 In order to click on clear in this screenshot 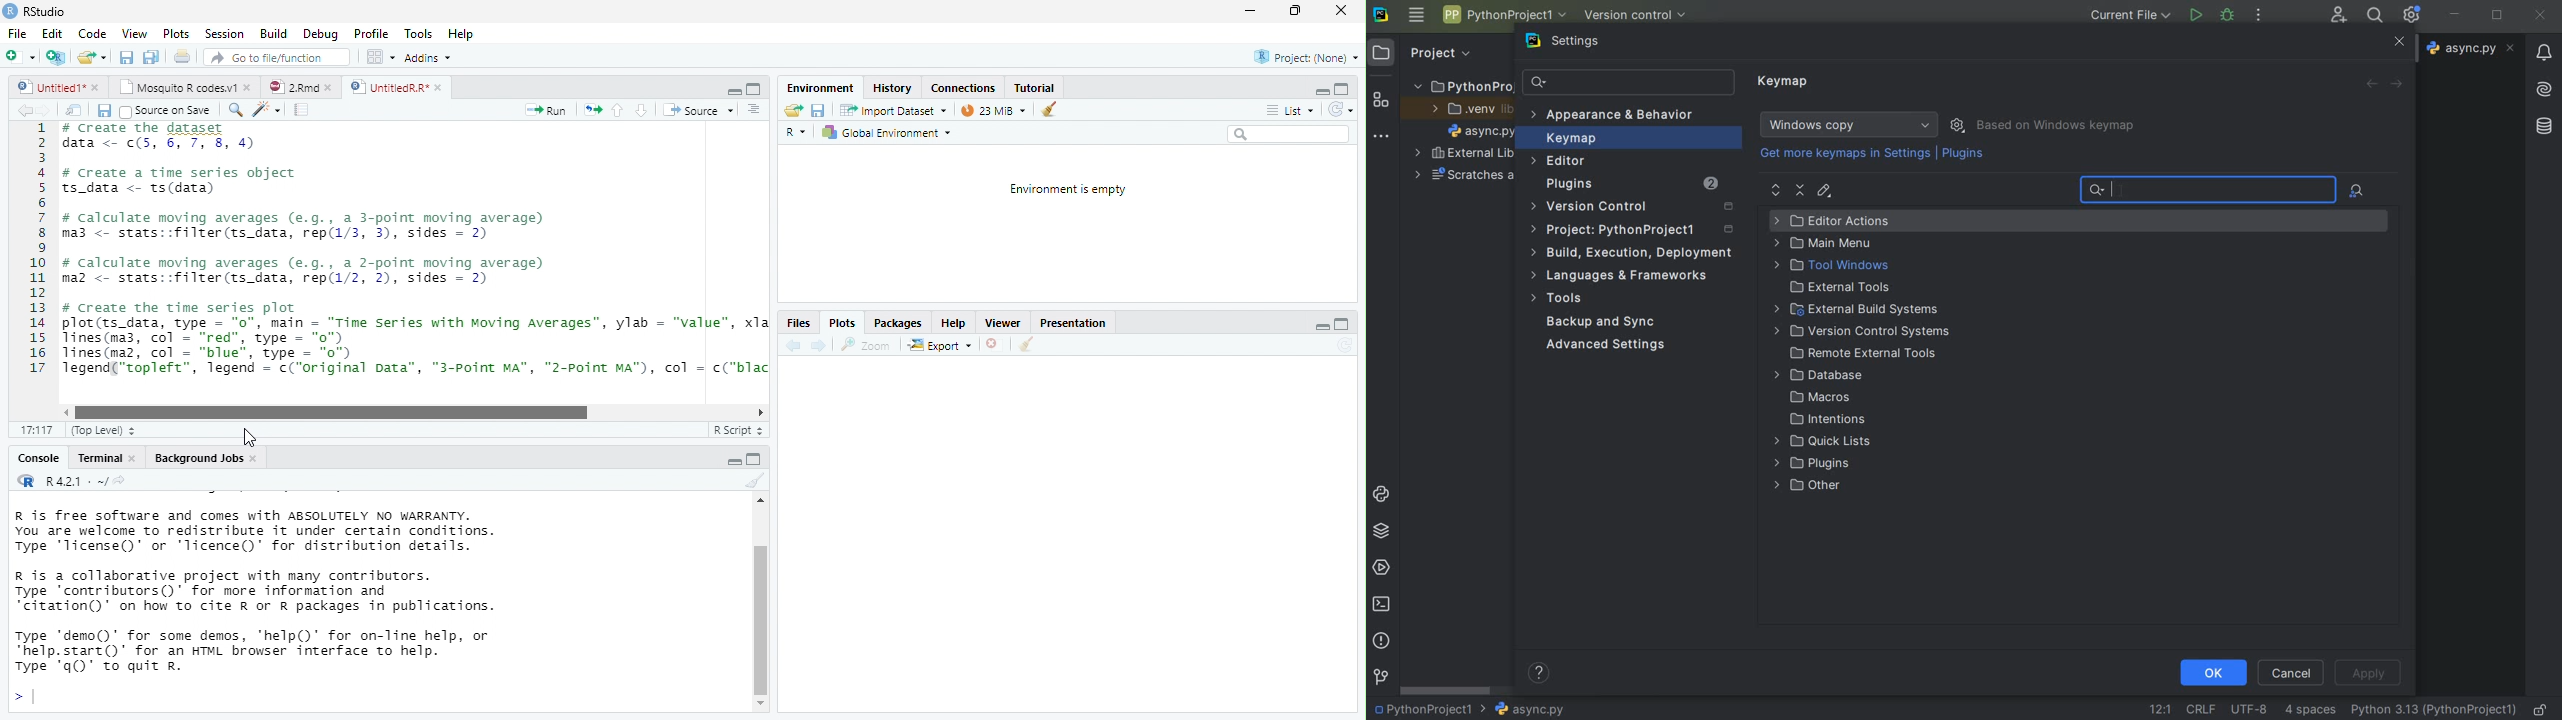, I will do `click(1049, 108)`.